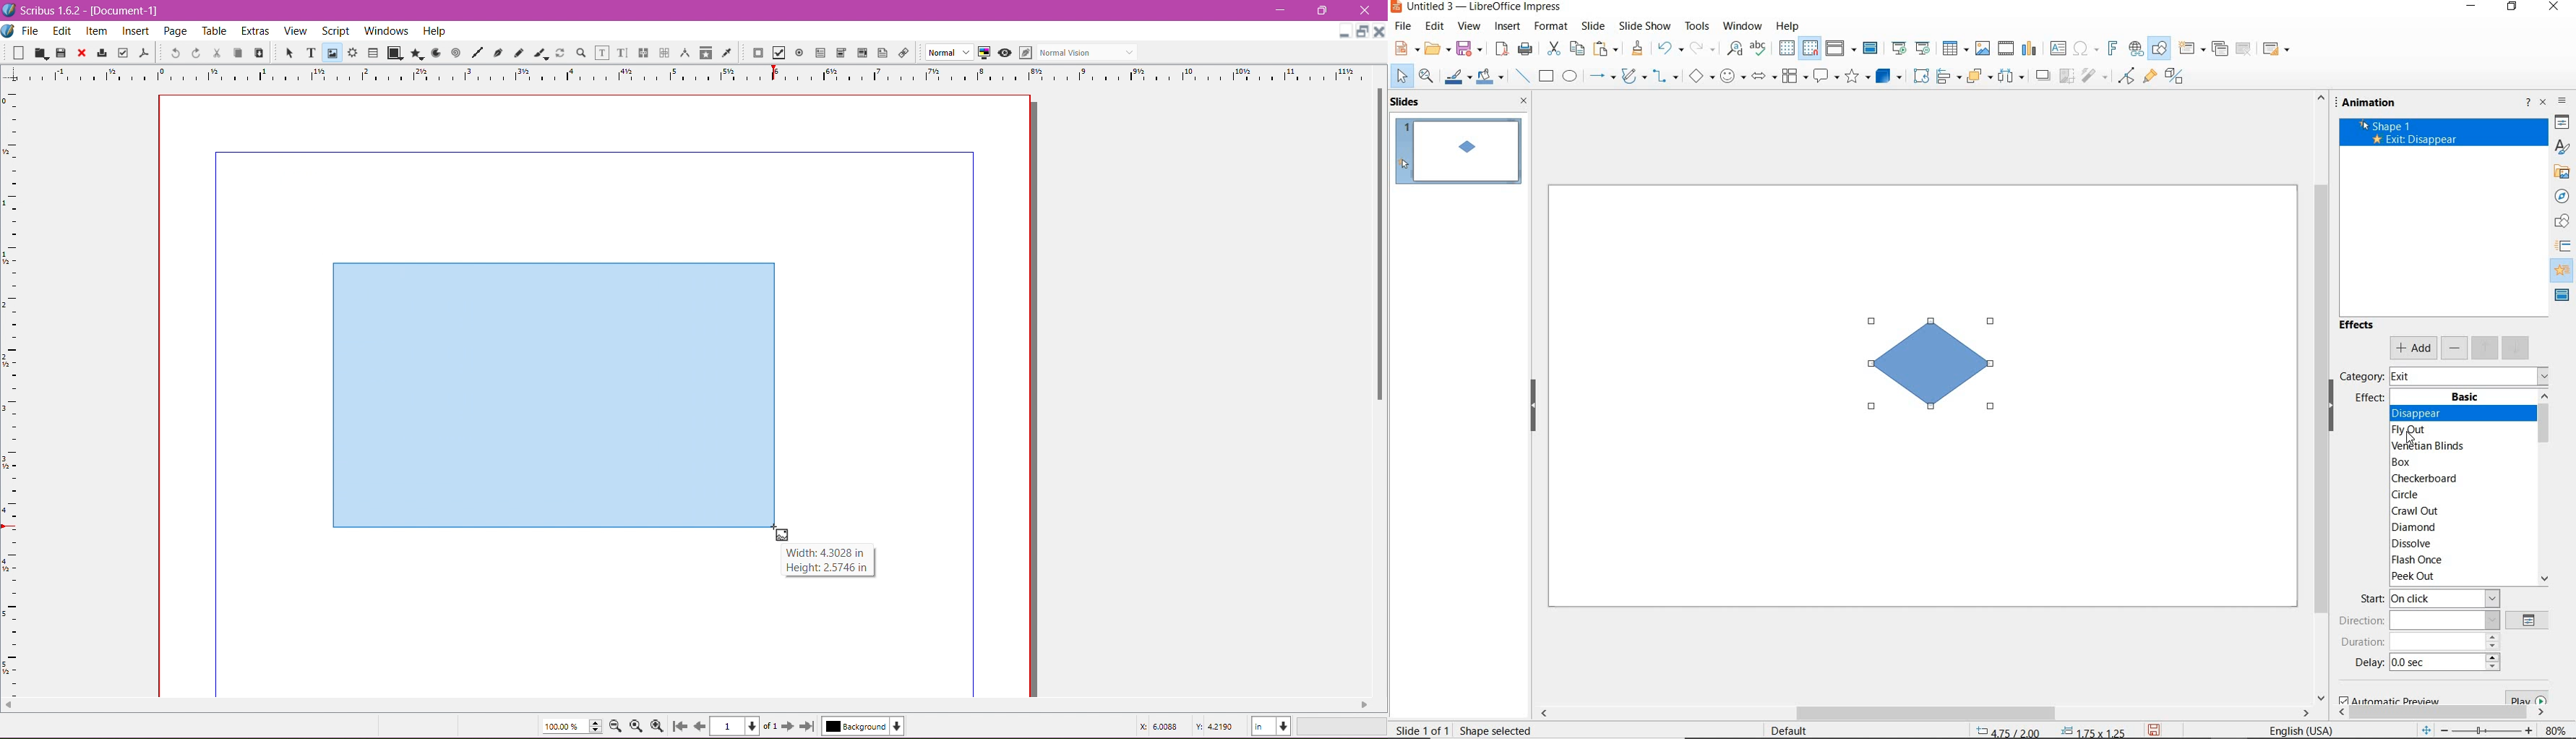 This screenshot has width=2576, height=756. What do you see at coordinates (2458, 446) in the screenshot?
I see `venetian blinds` at bounding box center [2458, 446].